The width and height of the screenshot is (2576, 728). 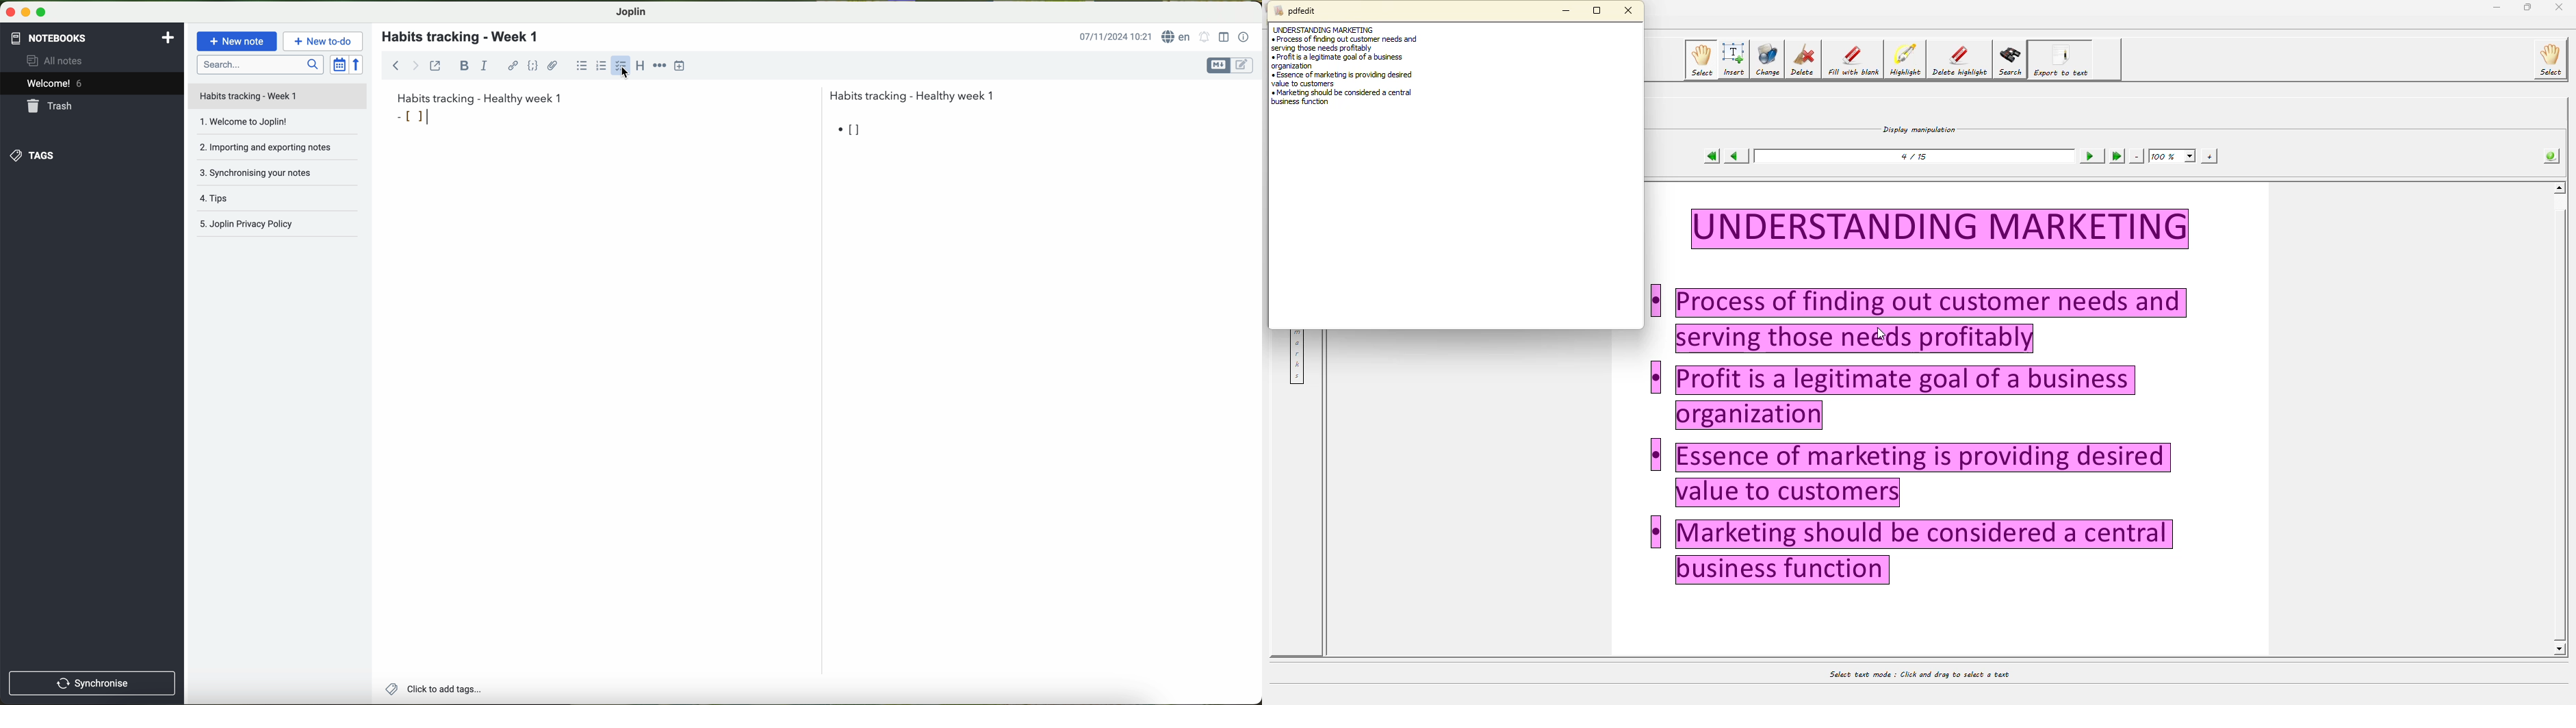 What do you see at coordinates (2494, 7) in the screenshot?
I see `minimize` at bounding box center [2494, 7].